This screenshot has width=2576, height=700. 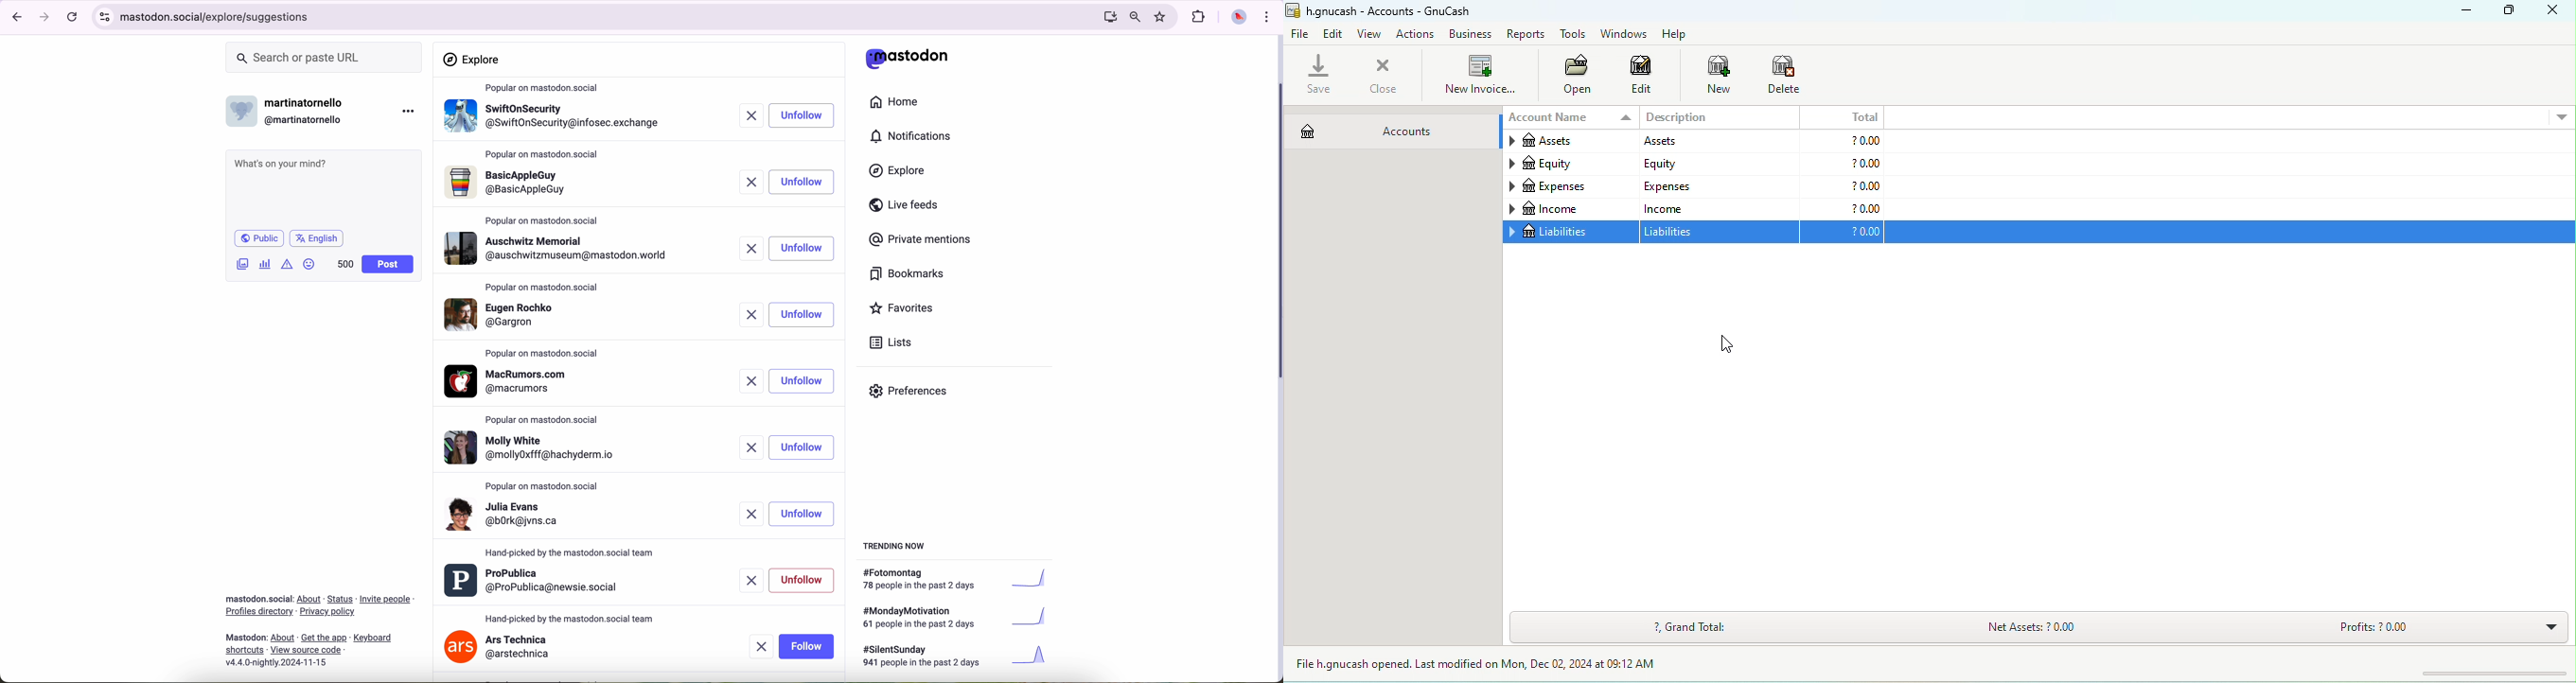 I want to click on unfollow, so click(x=803, y=380).